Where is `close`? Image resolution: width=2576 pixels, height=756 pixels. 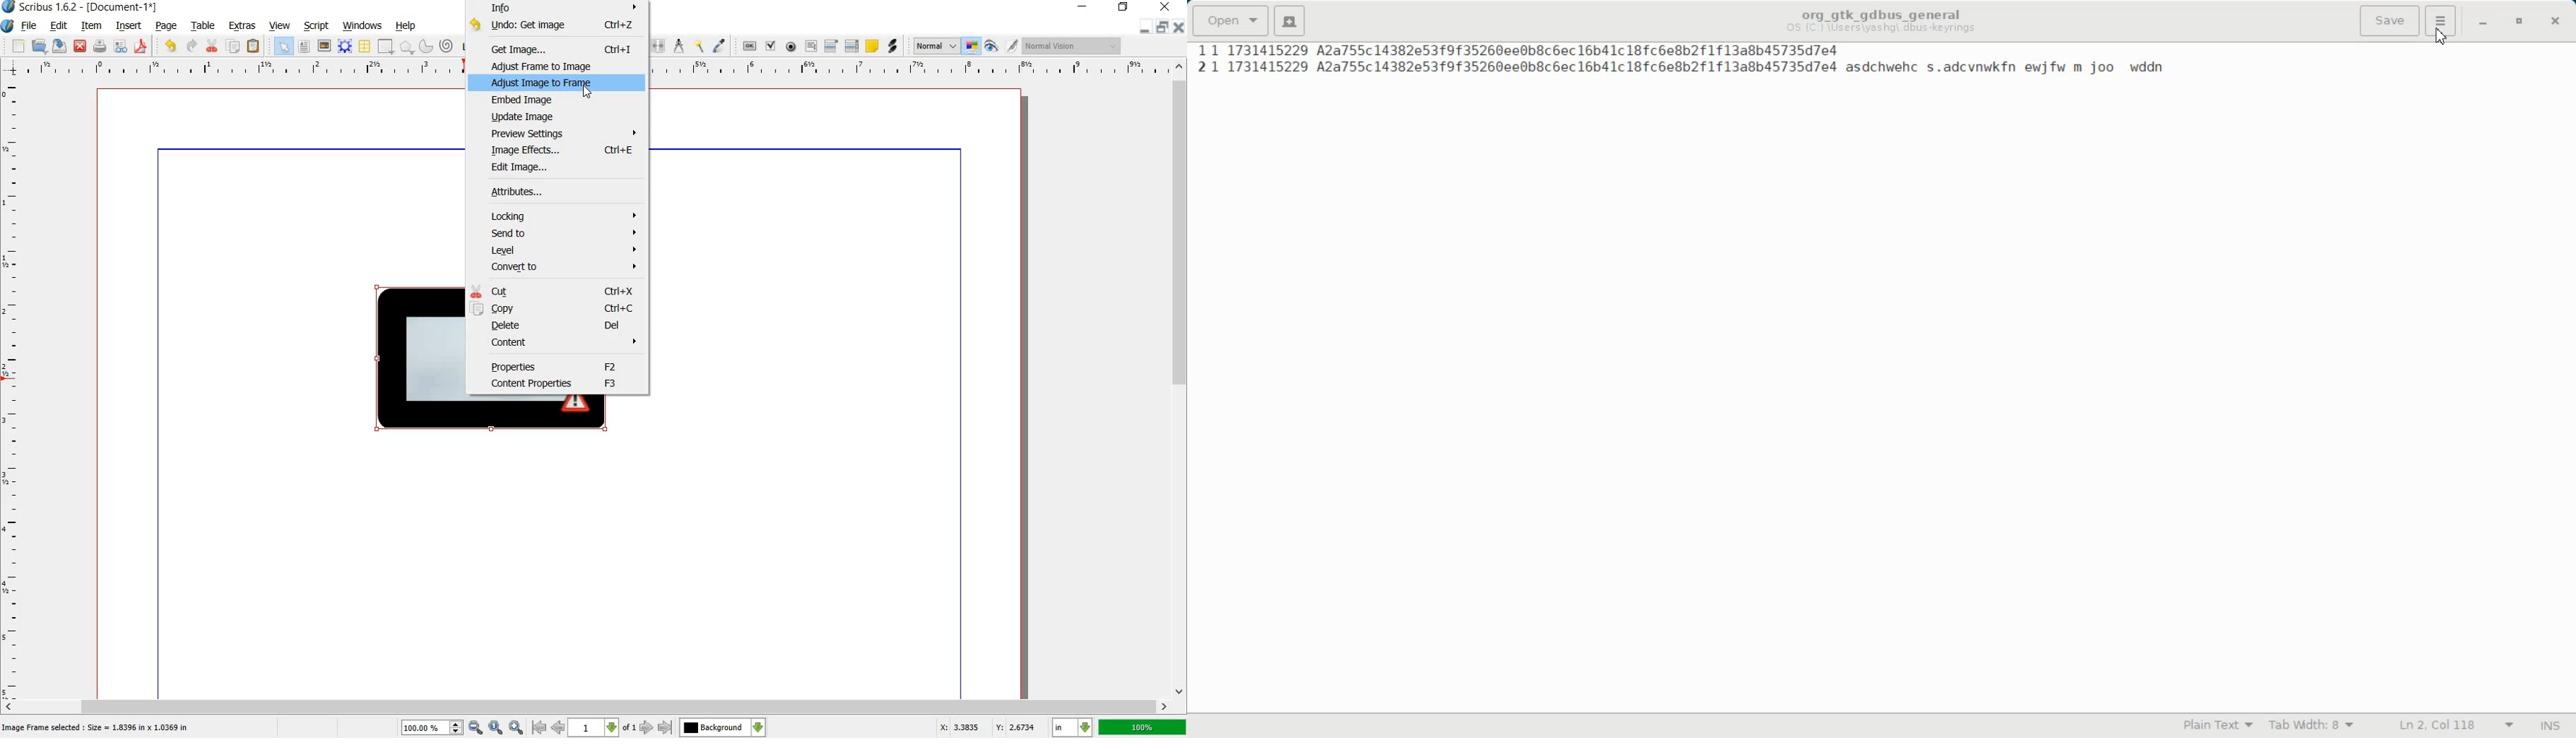 close is located at coordinates (81, 45).